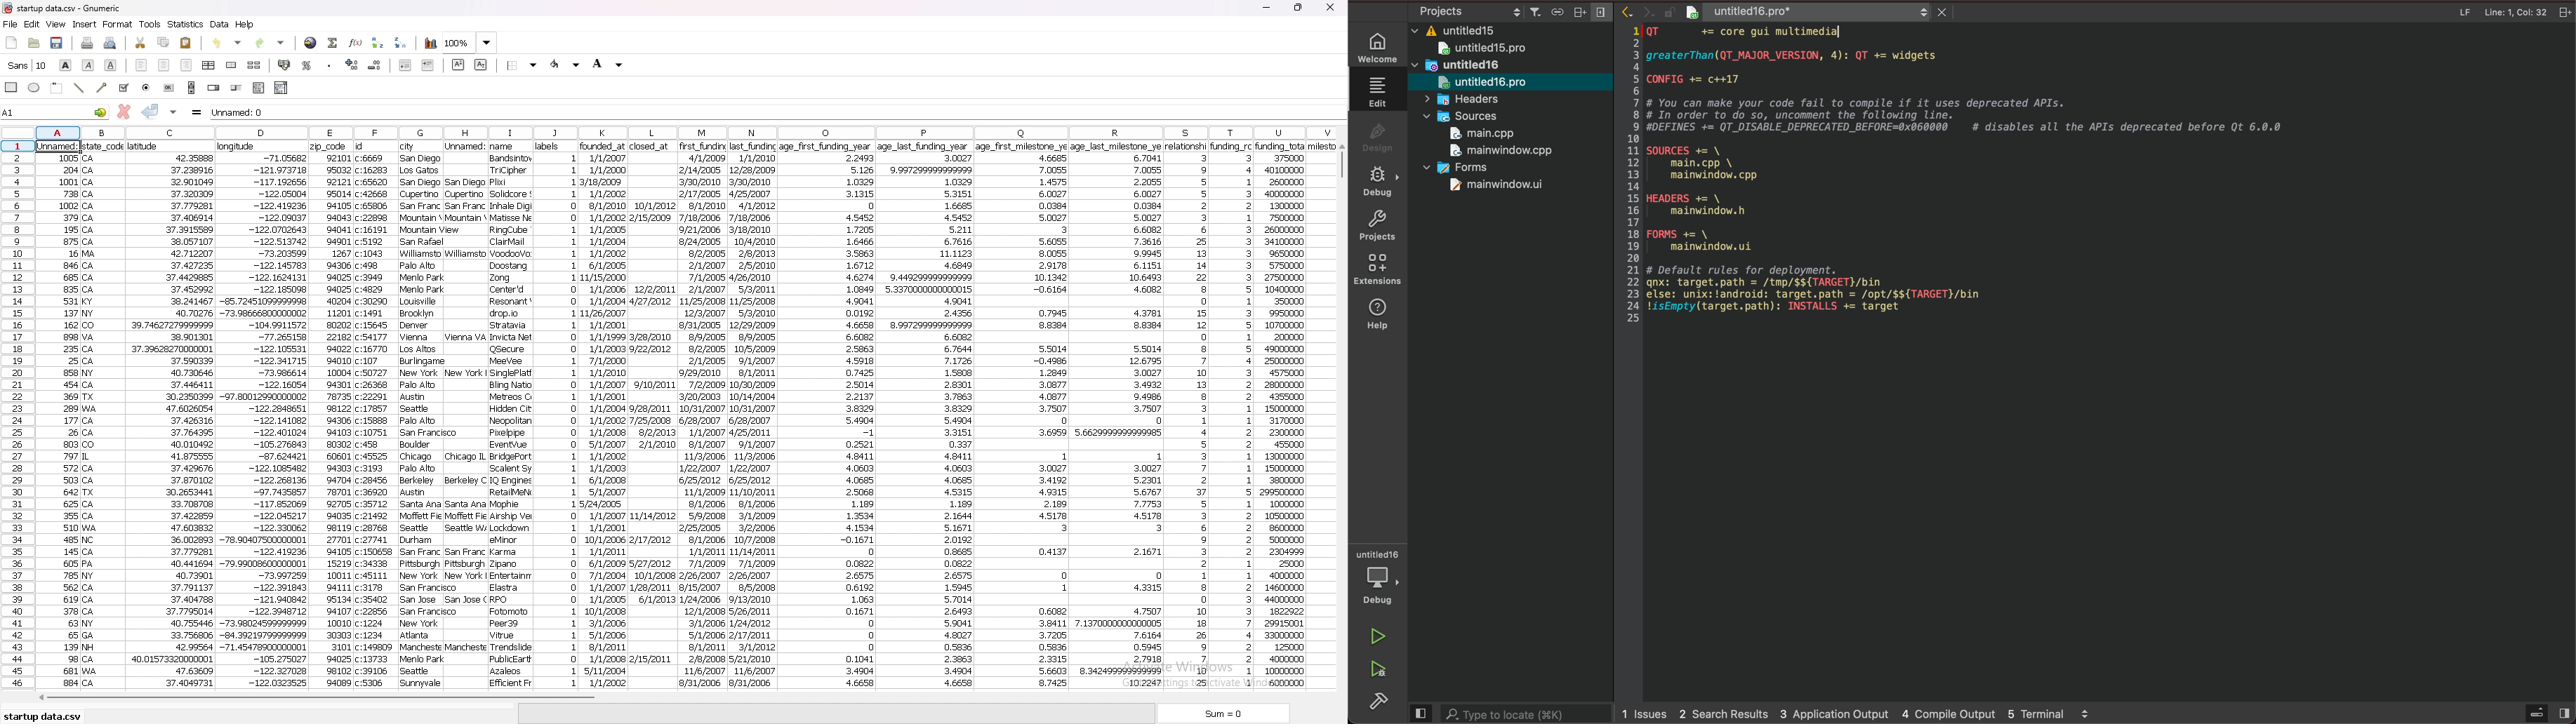  I want to click on projects, so click(1383, 229).